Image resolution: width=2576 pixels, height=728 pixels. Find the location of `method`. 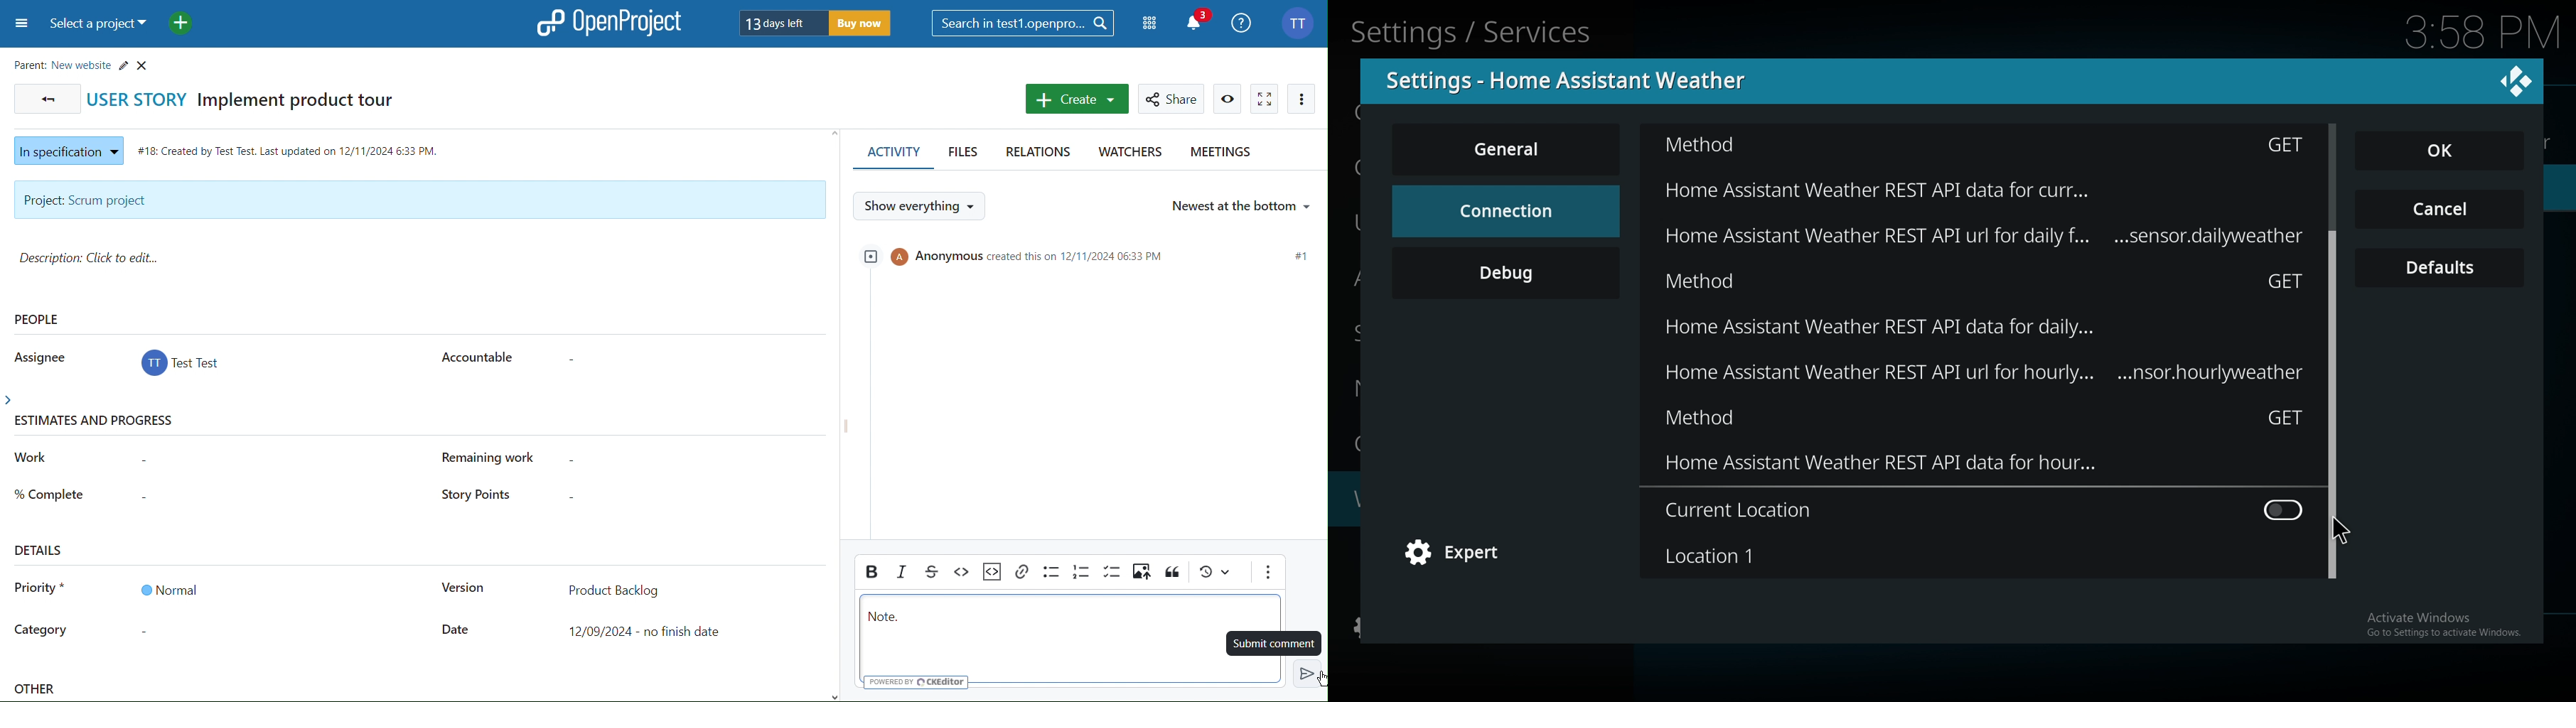

method is located at coordinates (1987, 284).